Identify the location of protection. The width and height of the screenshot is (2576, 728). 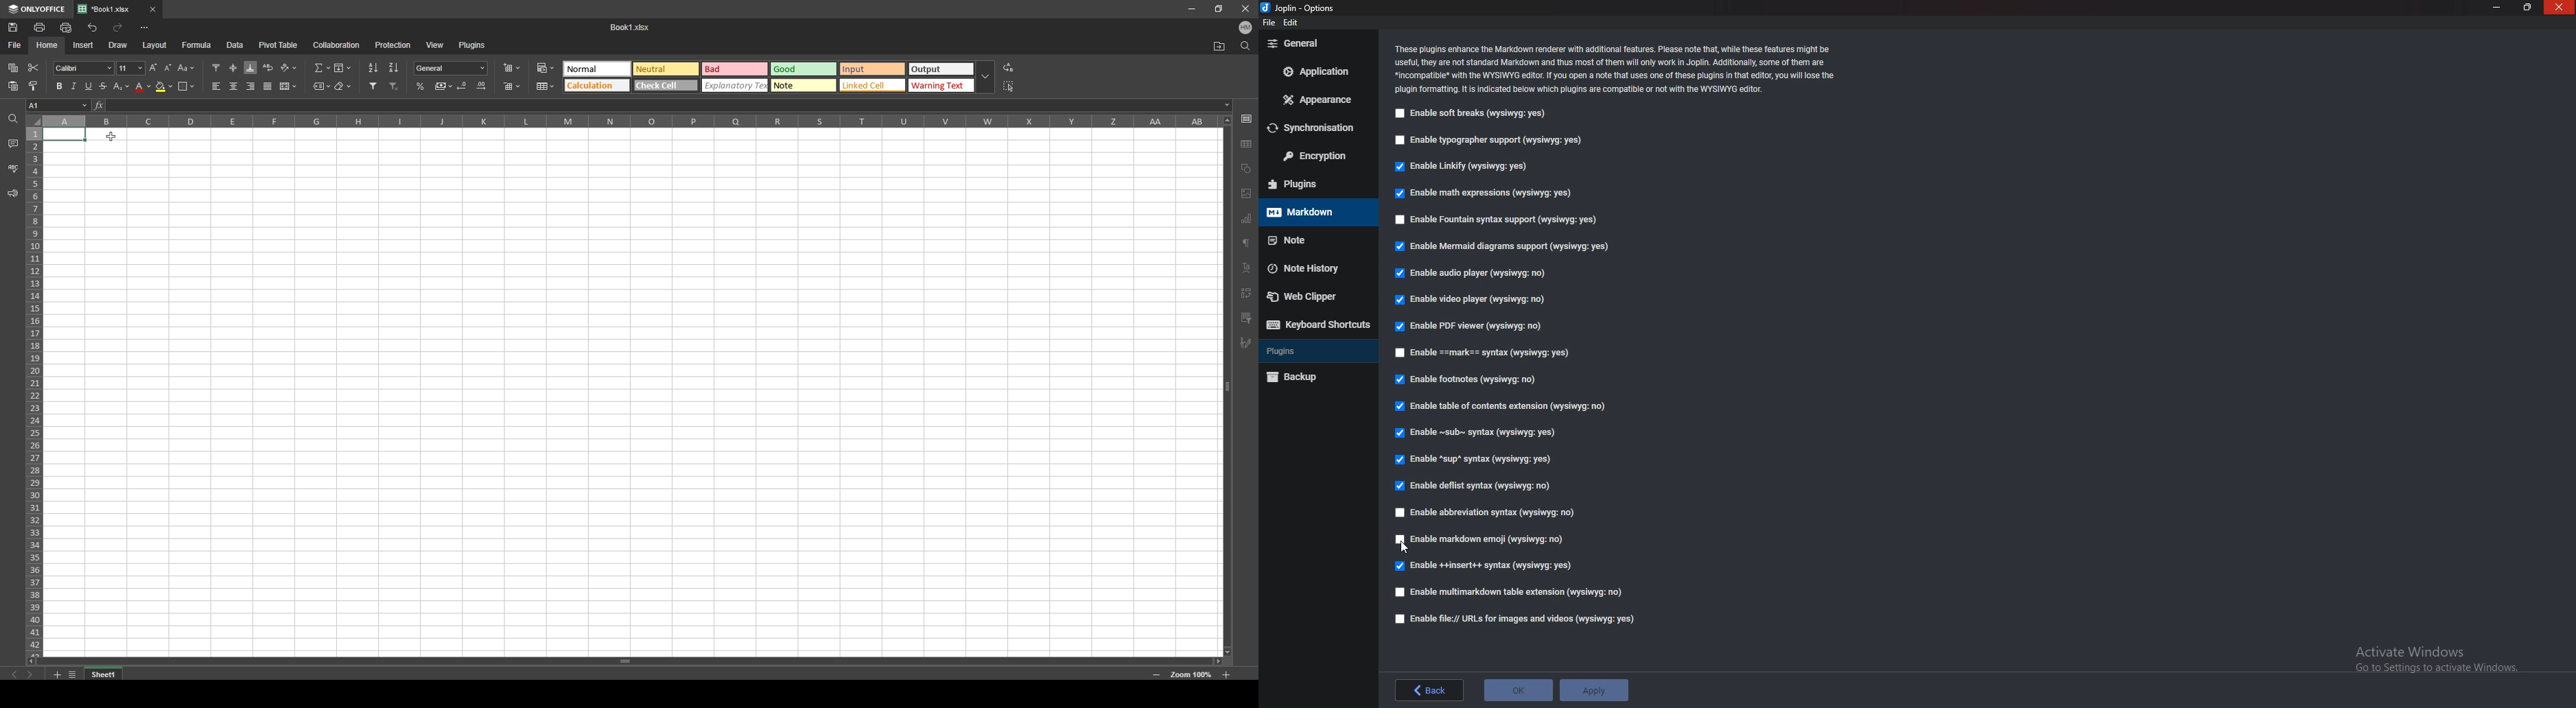
(393, 45).